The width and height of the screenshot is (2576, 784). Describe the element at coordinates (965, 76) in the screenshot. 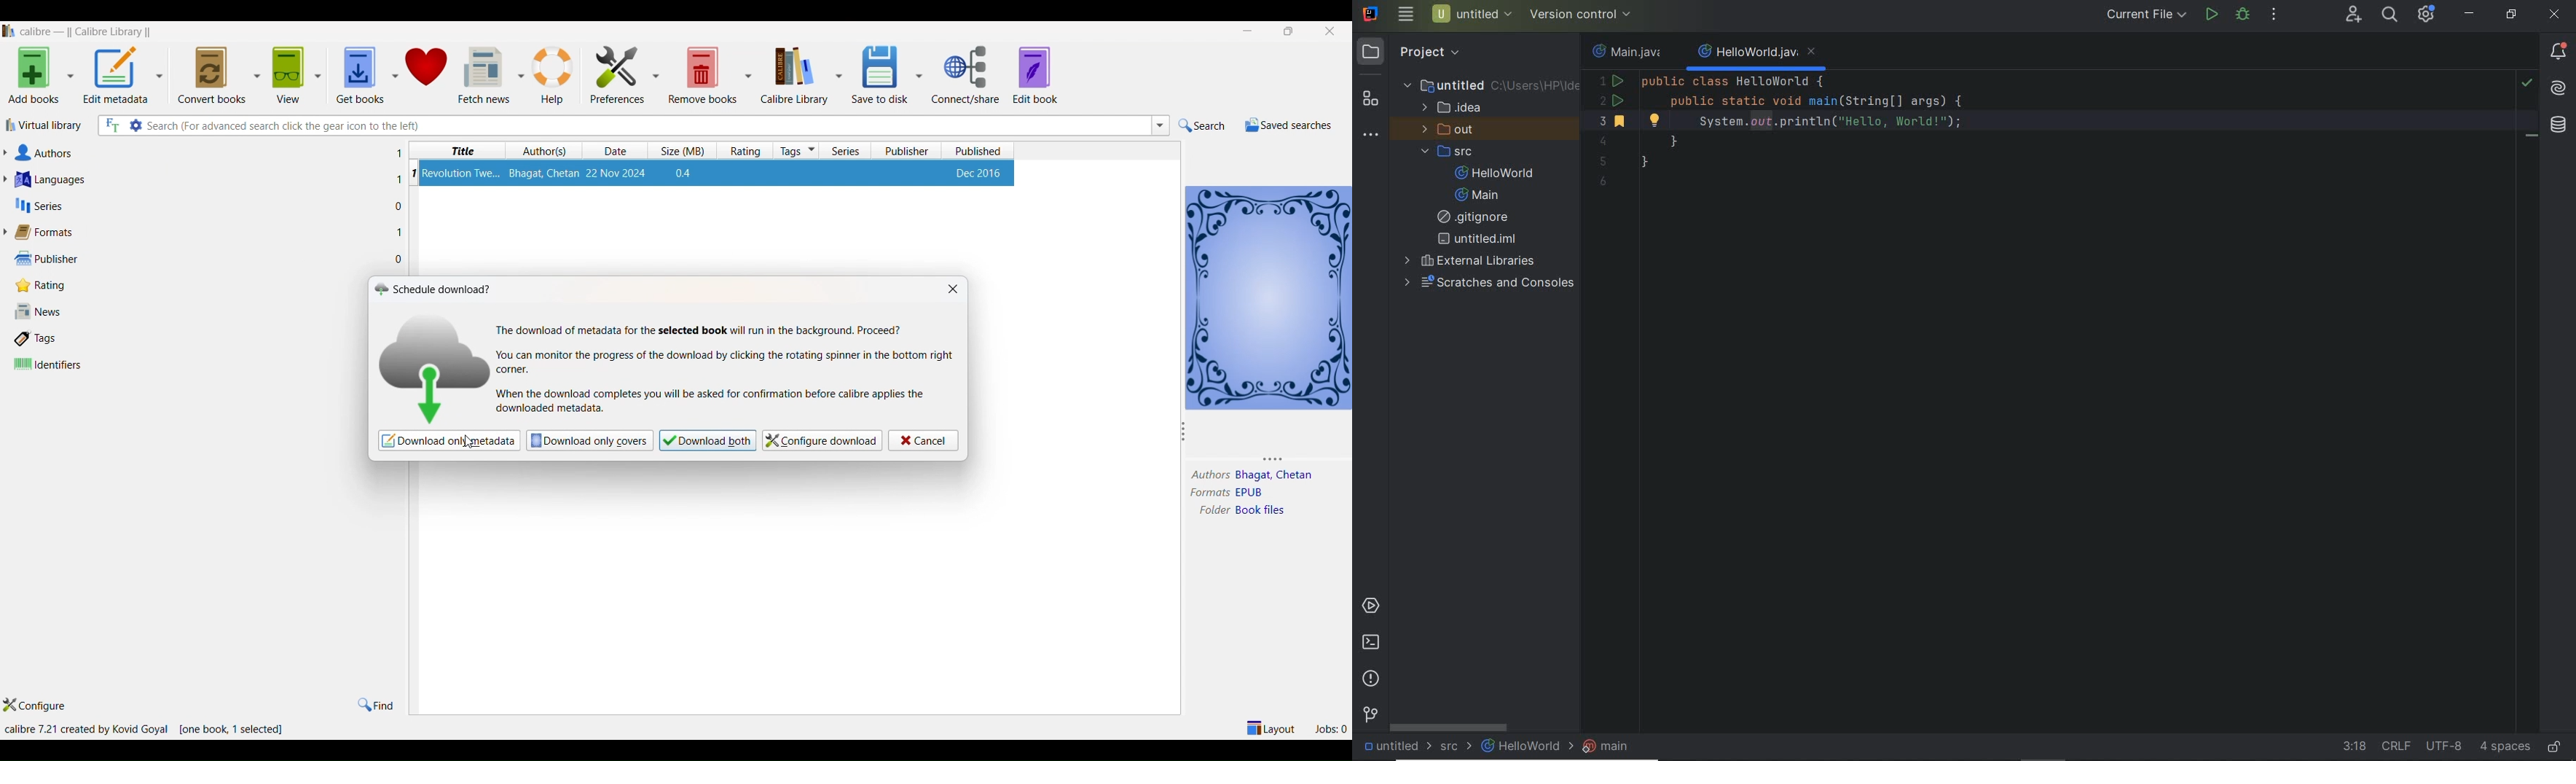

I see `connect/share` at that location.